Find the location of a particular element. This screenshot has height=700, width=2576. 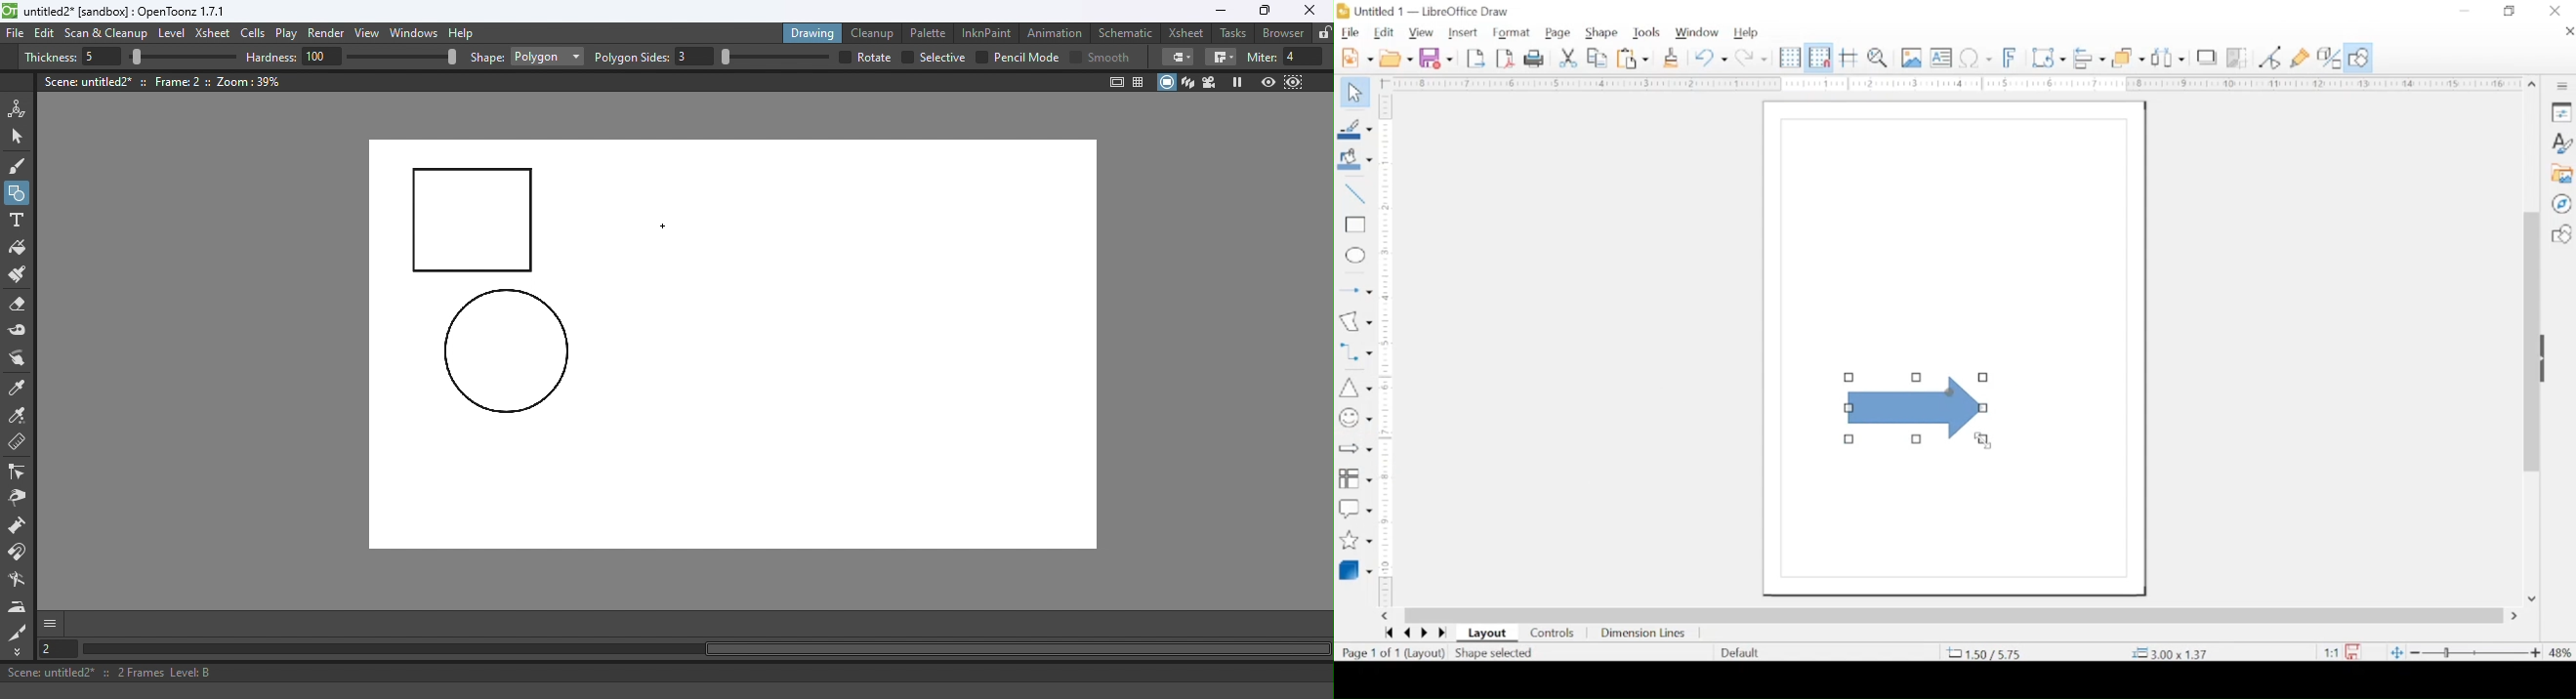

redo is located at coordinates (1751, 57).